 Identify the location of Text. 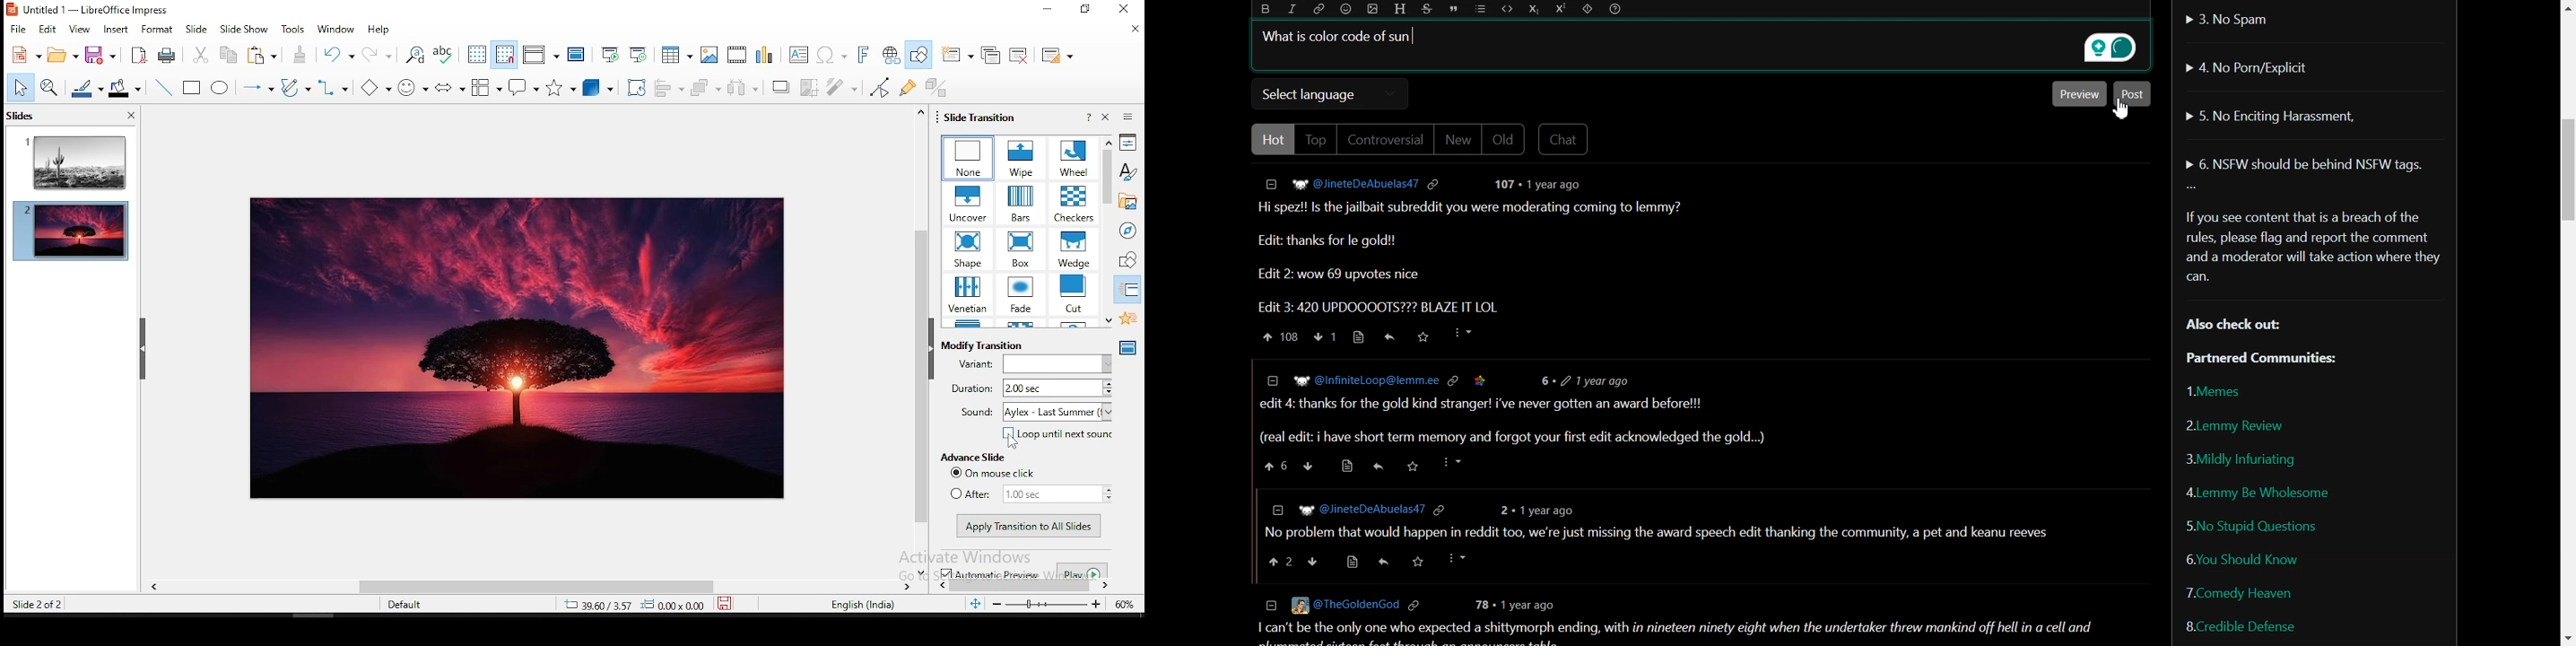
(1461, 210).